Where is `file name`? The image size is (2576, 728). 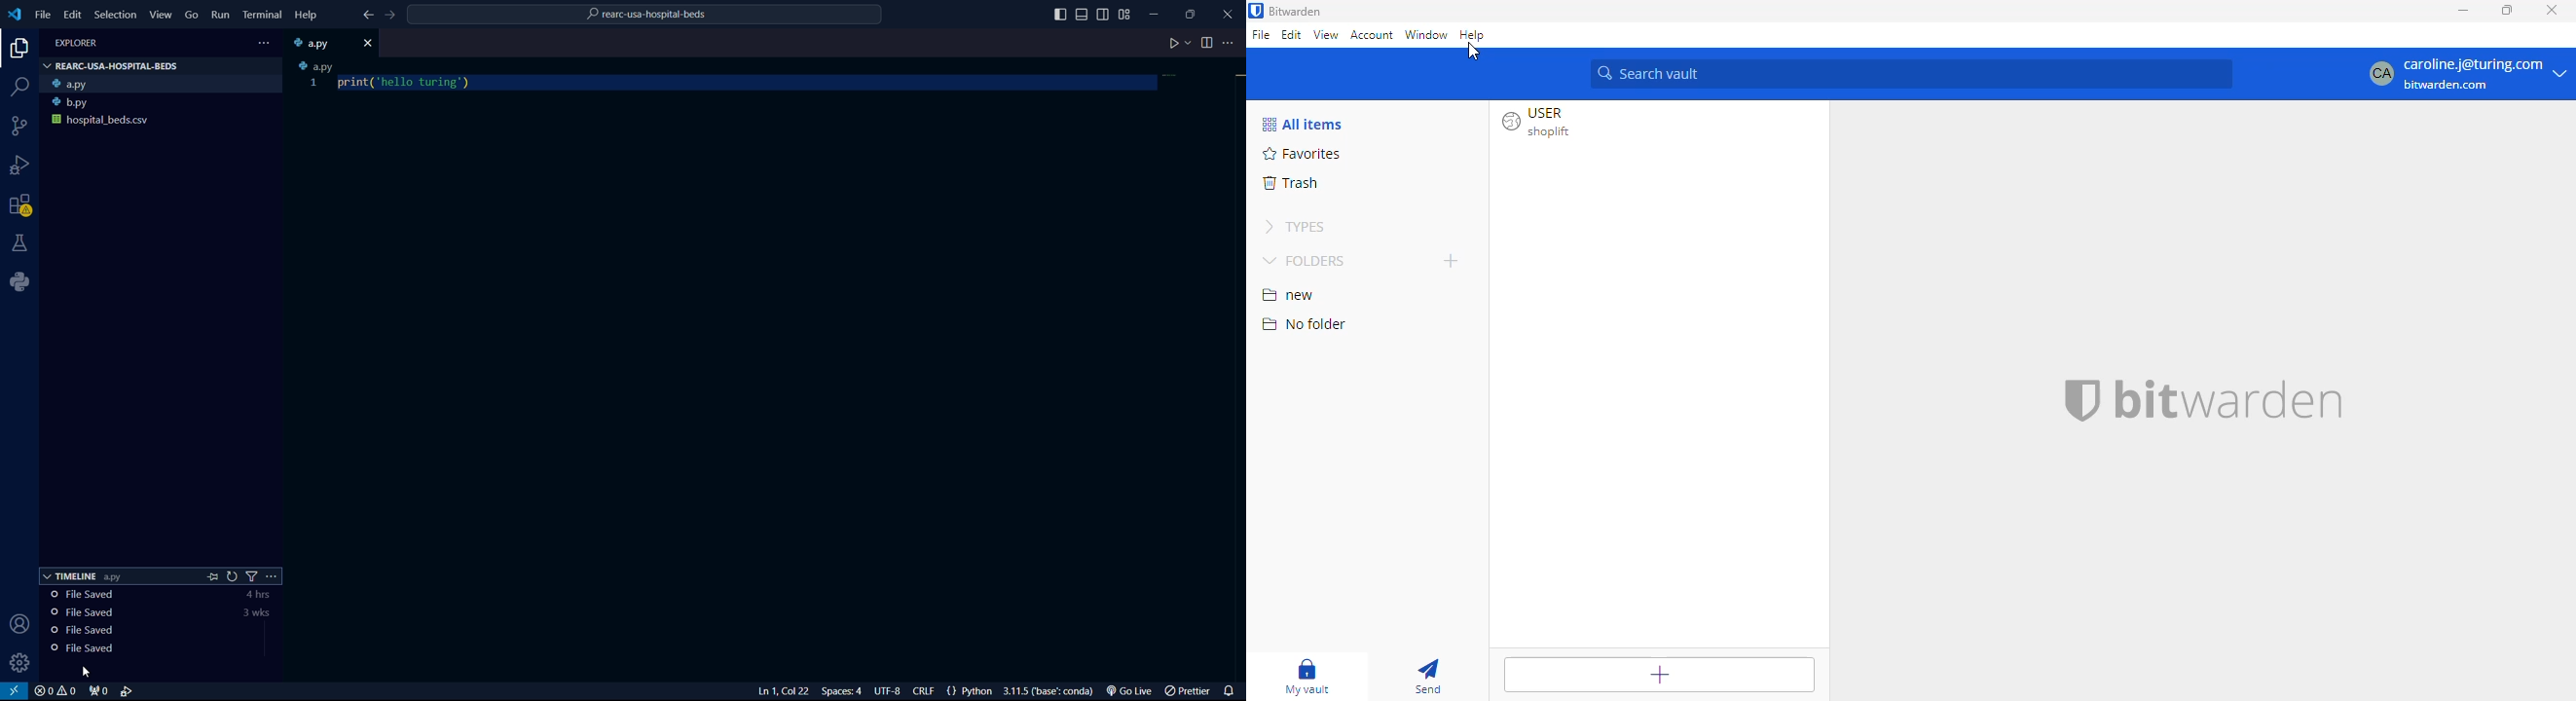 file name is located at coordinates (76, 42).